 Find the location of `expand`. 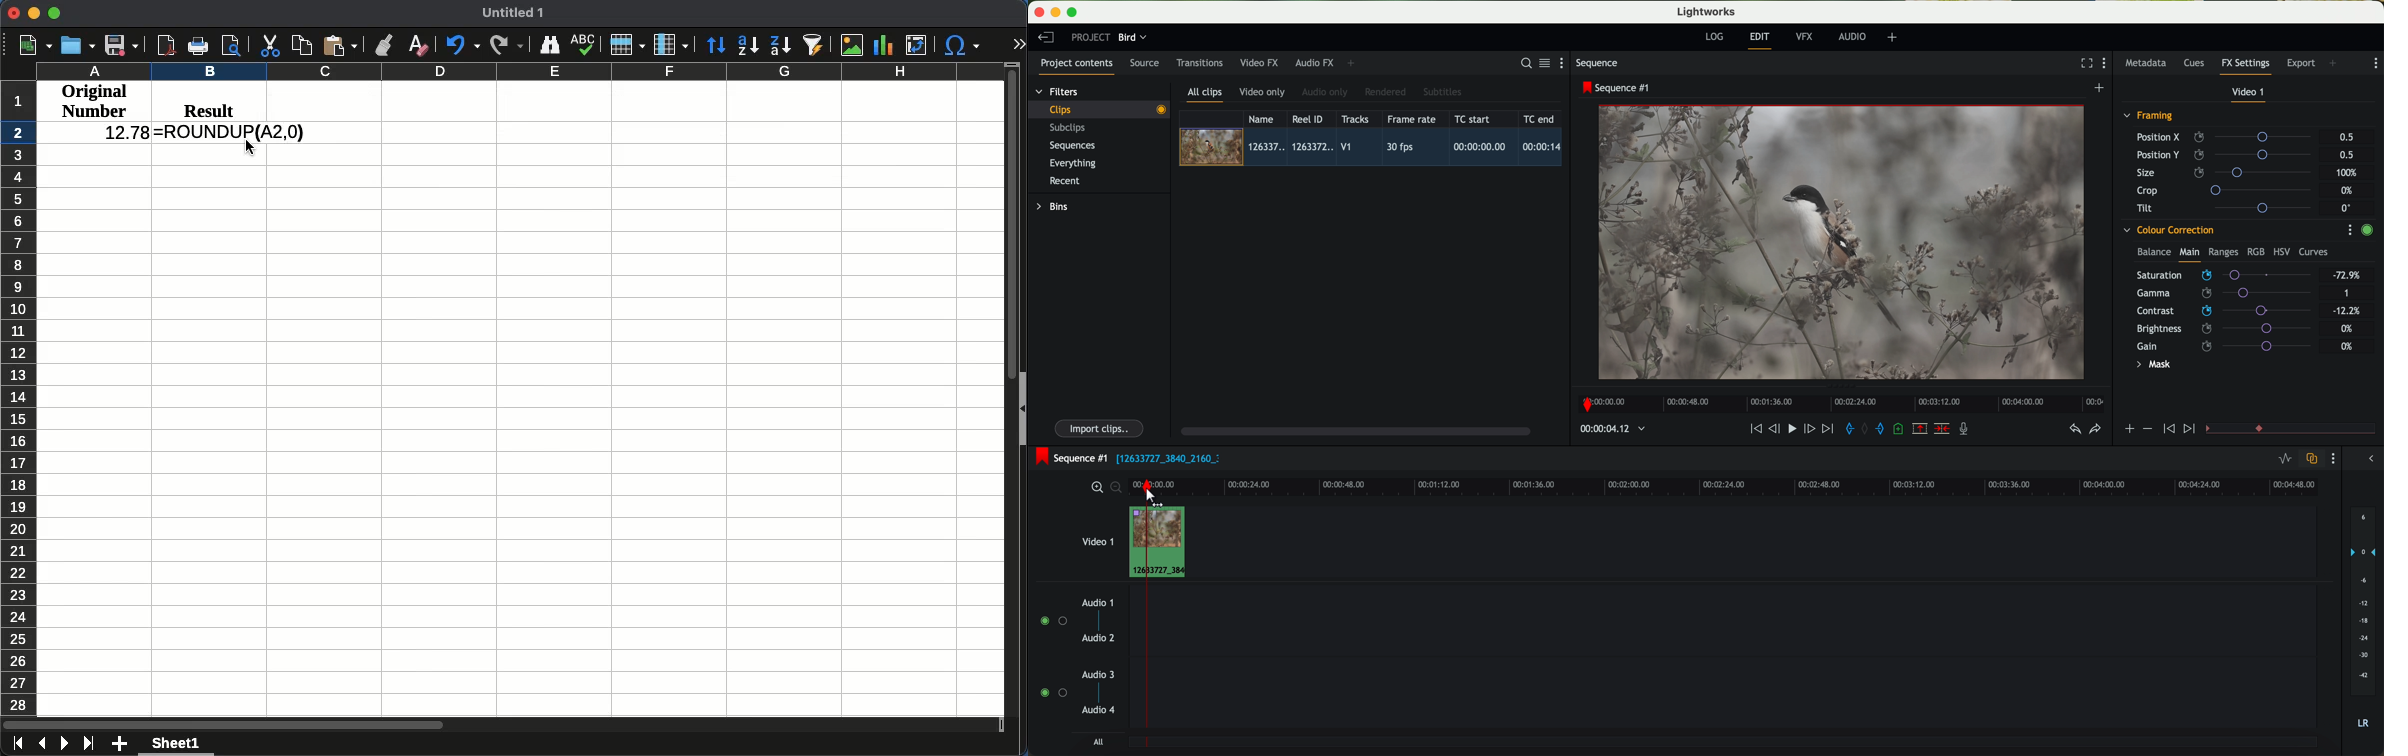

expand is located at coordinates (1018, 44).